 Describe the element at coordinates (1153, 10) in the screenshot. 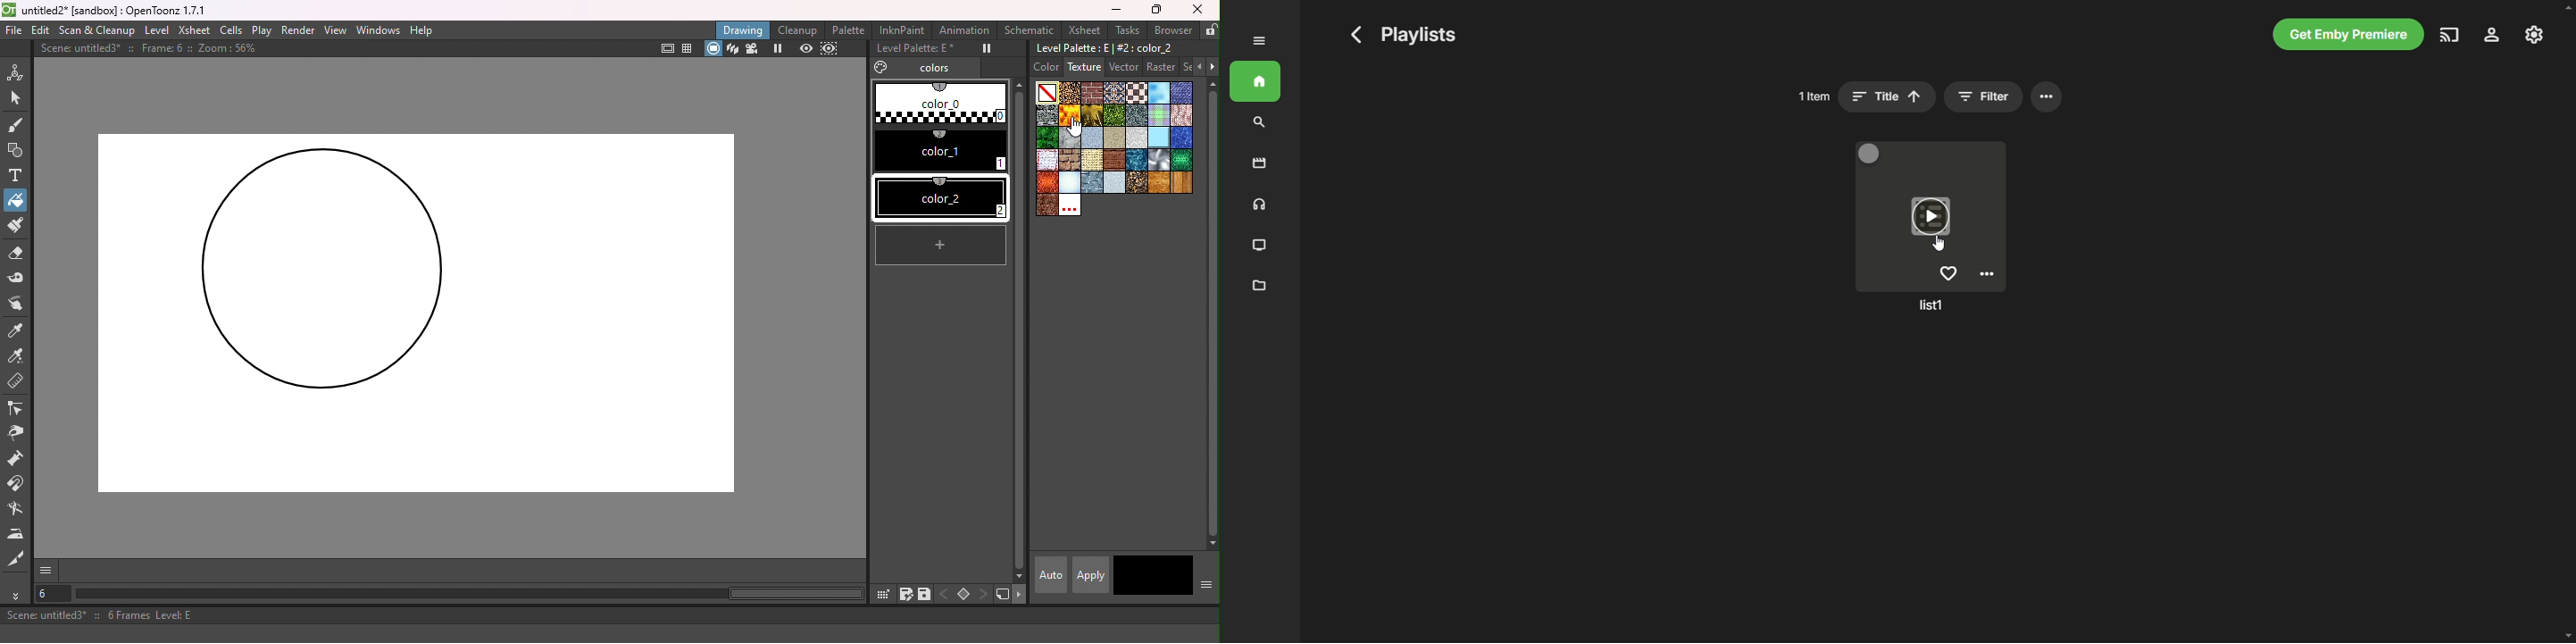

I see `Maximize` at that location.